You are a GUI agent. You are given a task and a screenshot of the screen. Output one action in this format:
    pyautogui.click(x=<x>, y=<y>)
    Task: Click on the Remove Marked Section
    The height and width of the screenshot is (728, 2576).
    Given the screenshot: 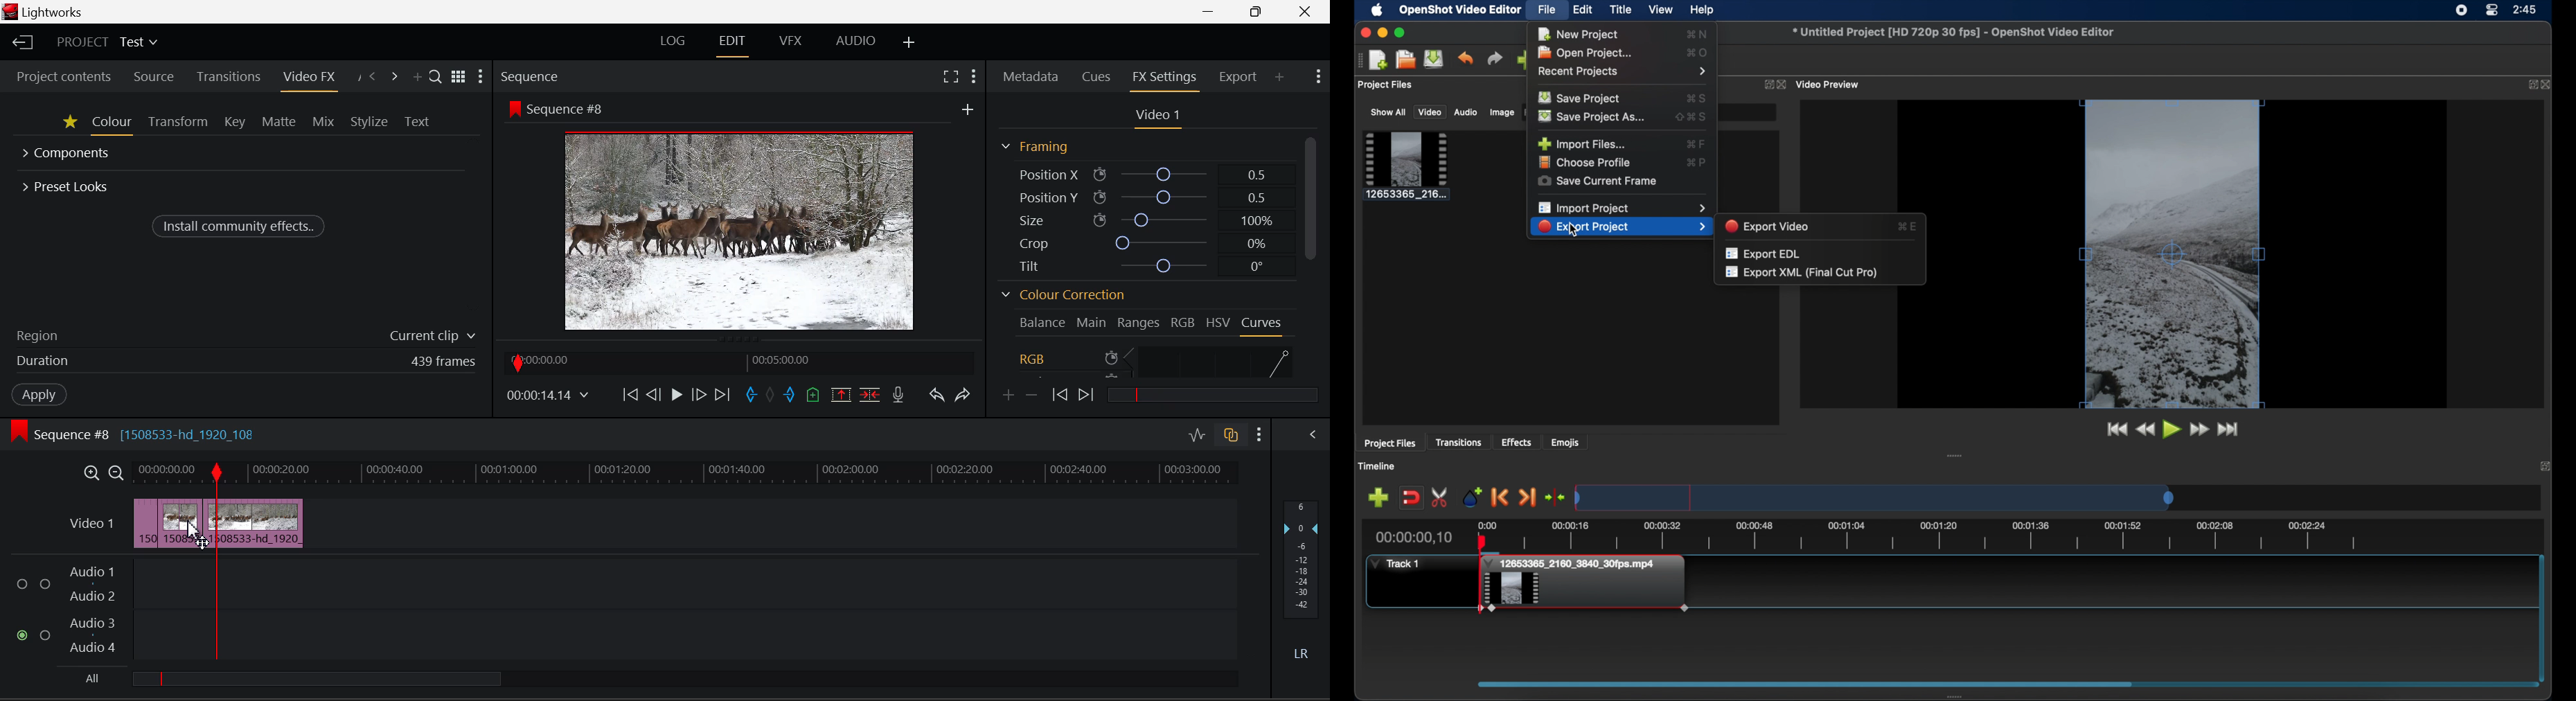 What is the action you would take?
    pyautogui.click(x=842, y=394)
    